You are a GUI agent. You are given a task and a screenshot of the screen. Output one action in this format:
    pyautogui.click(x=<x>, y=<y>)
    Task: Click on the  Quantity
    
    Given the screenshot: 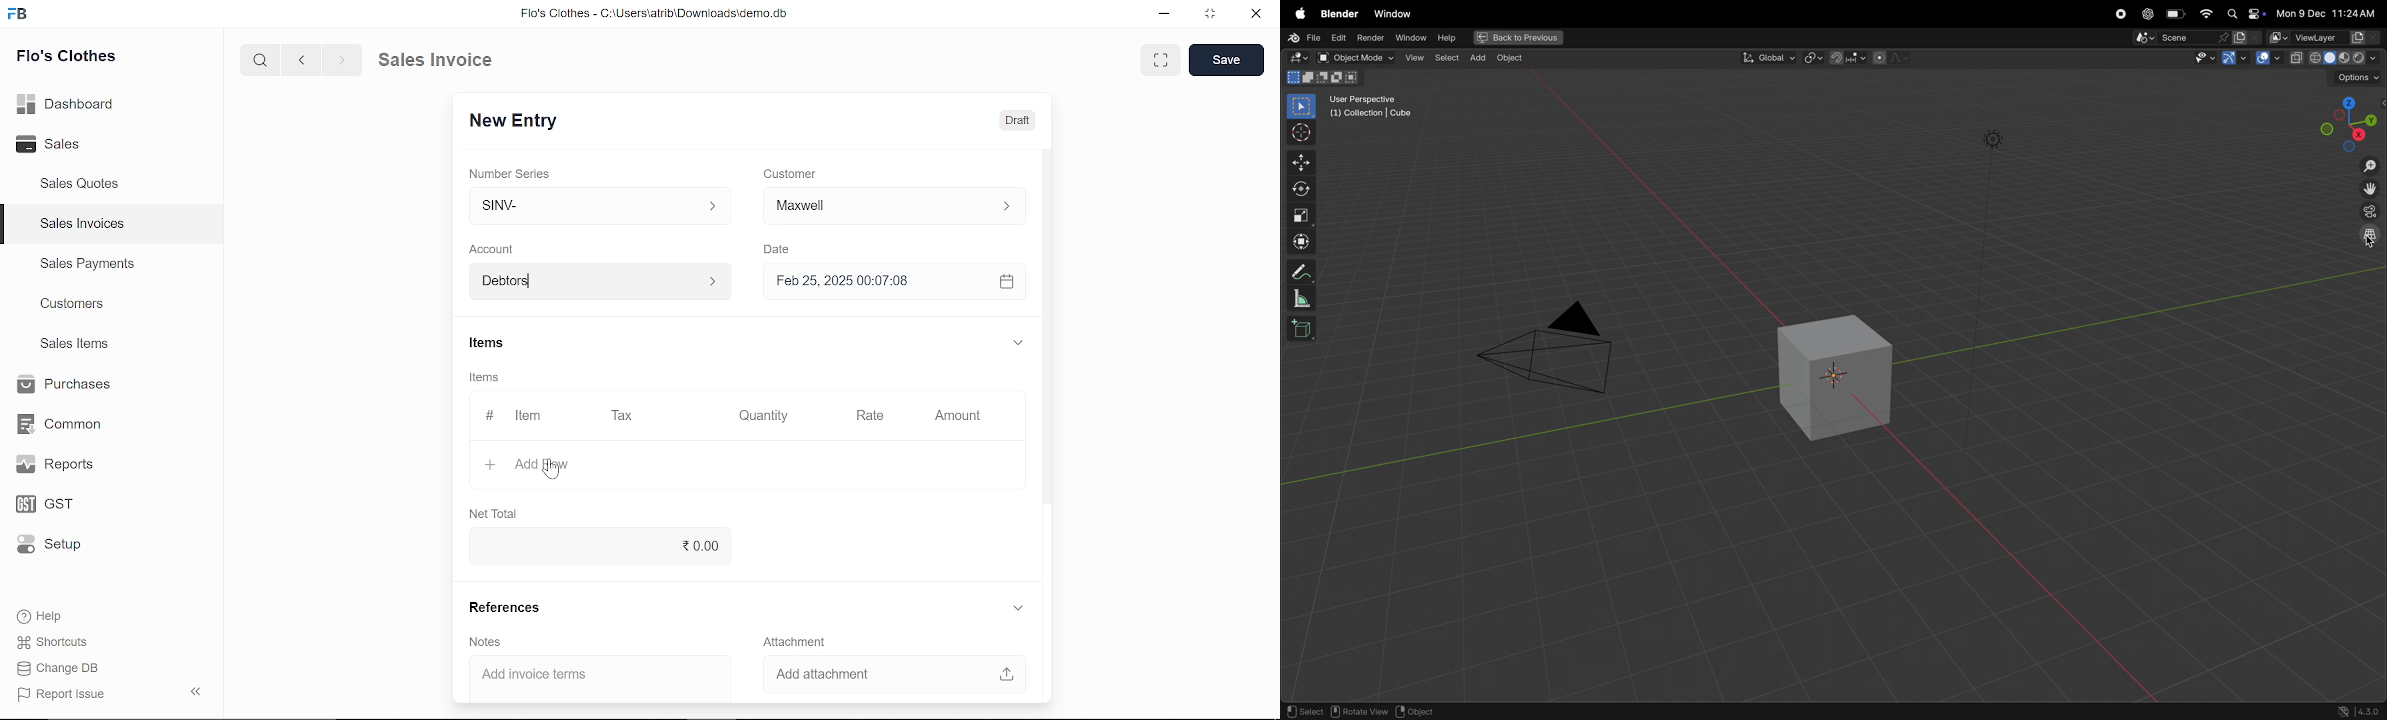 What is the action you would take?
    pyautogui.click(x=760, y=416)
    